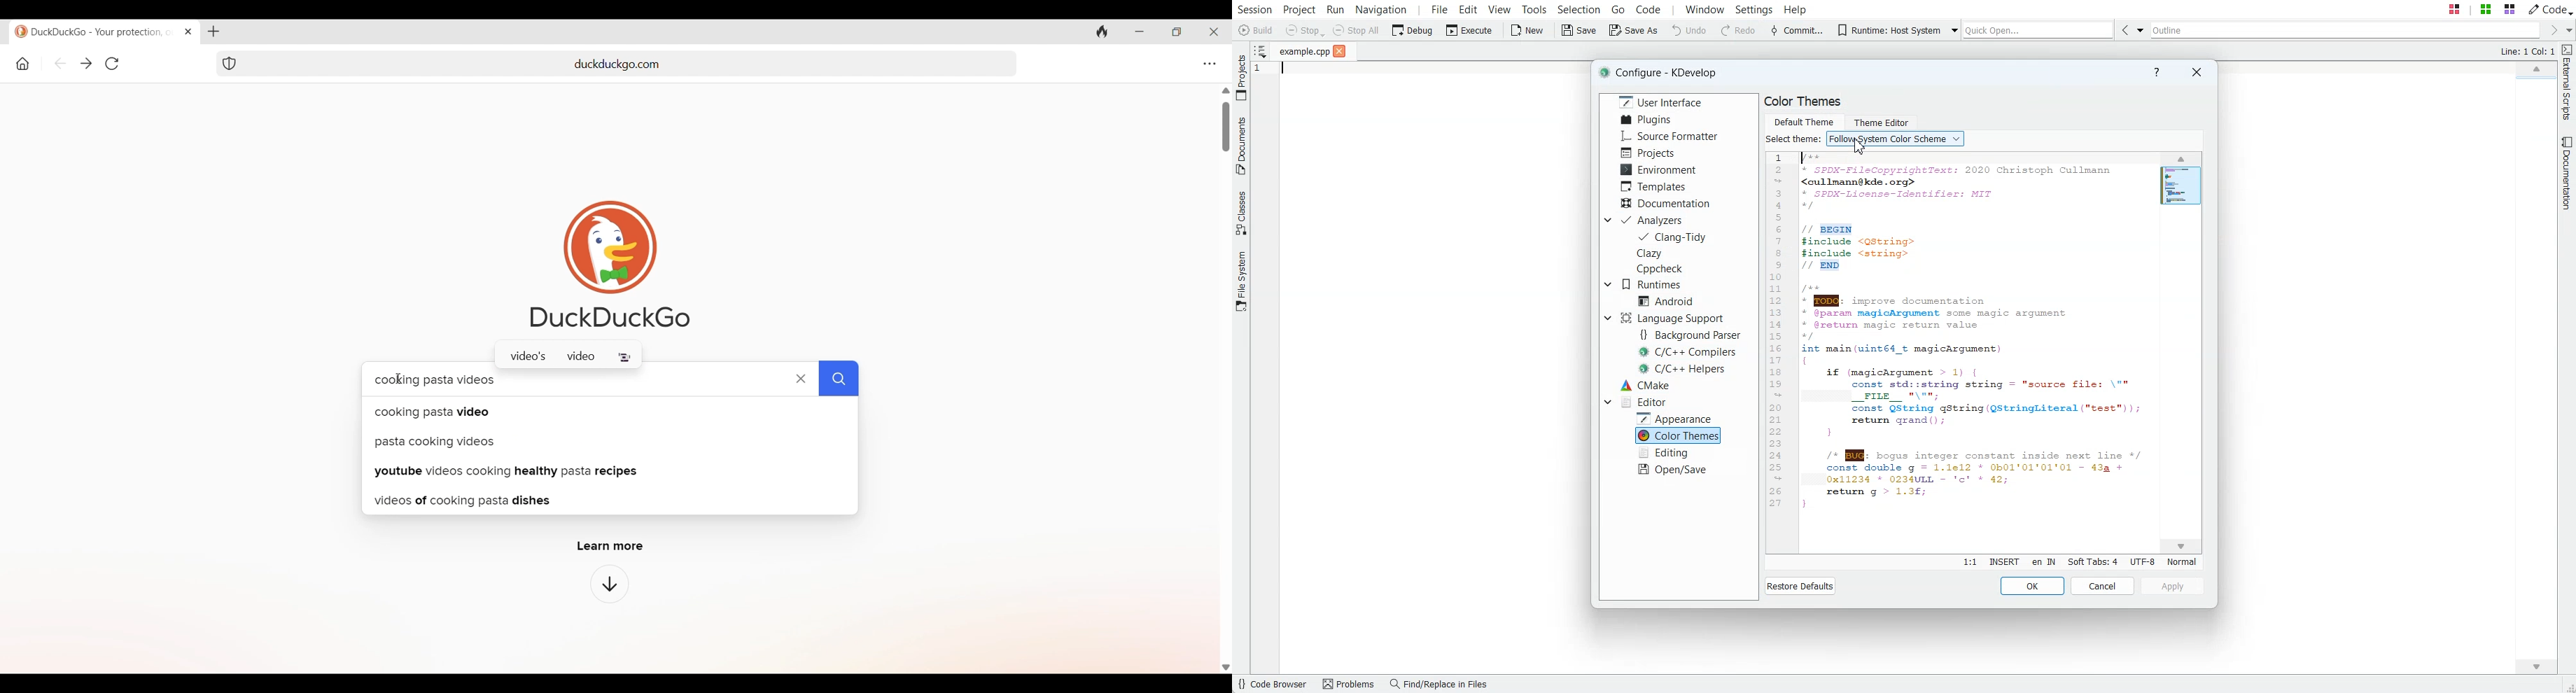  What do you see at coordinates (2003, 562) in the screenshot?
I see `Insert` at bounding box center [2003, 562].